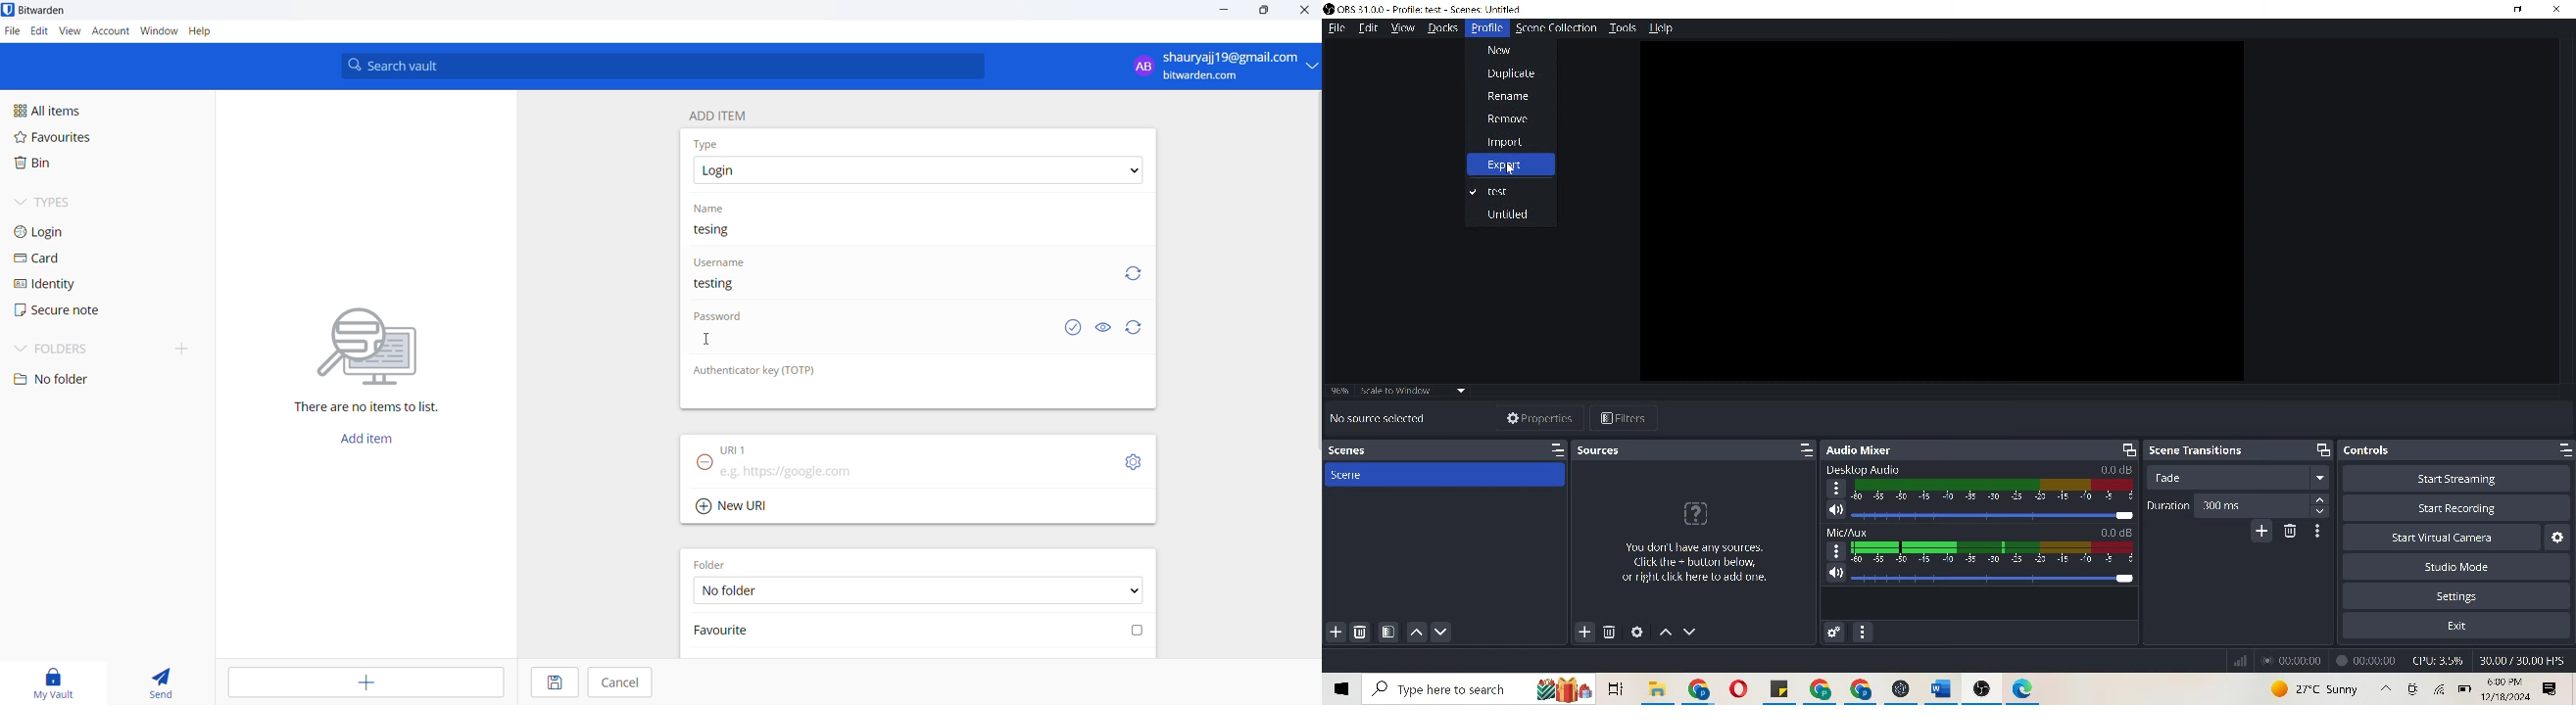 The image size is (2576, 728). I want to click on edit, so click(1366, 29).